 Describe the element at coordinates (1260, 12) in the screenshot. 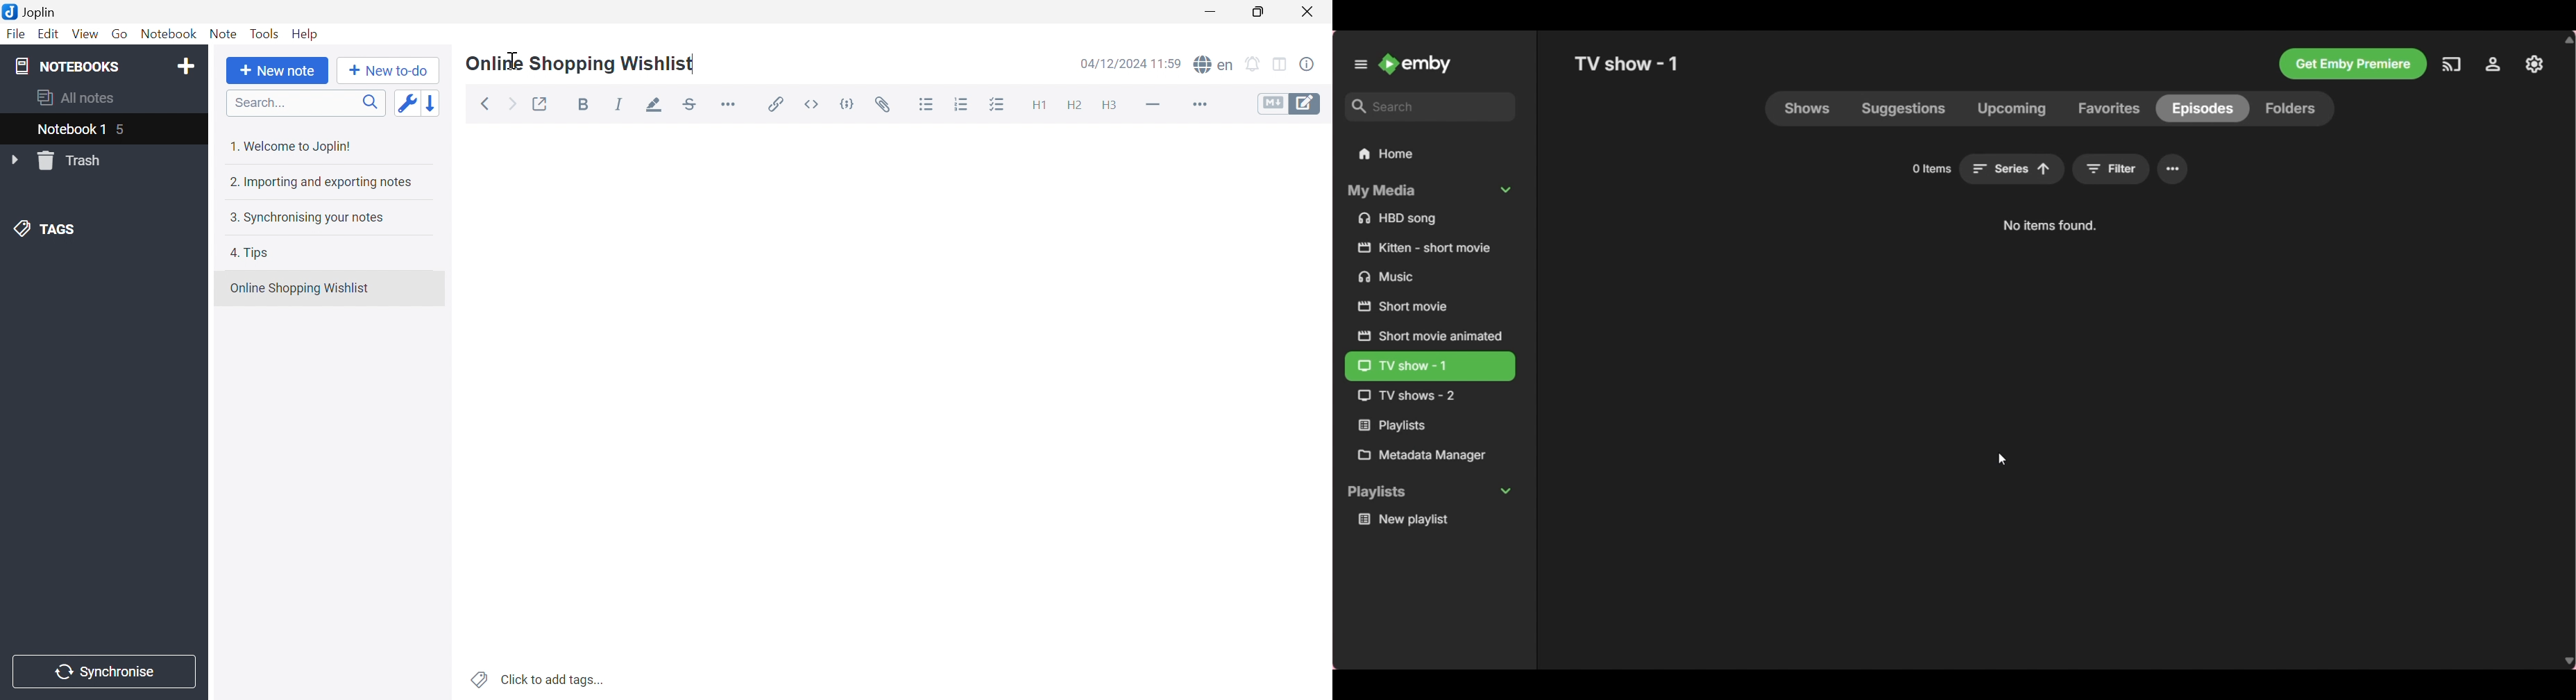

I see `Restore Down` at that location.